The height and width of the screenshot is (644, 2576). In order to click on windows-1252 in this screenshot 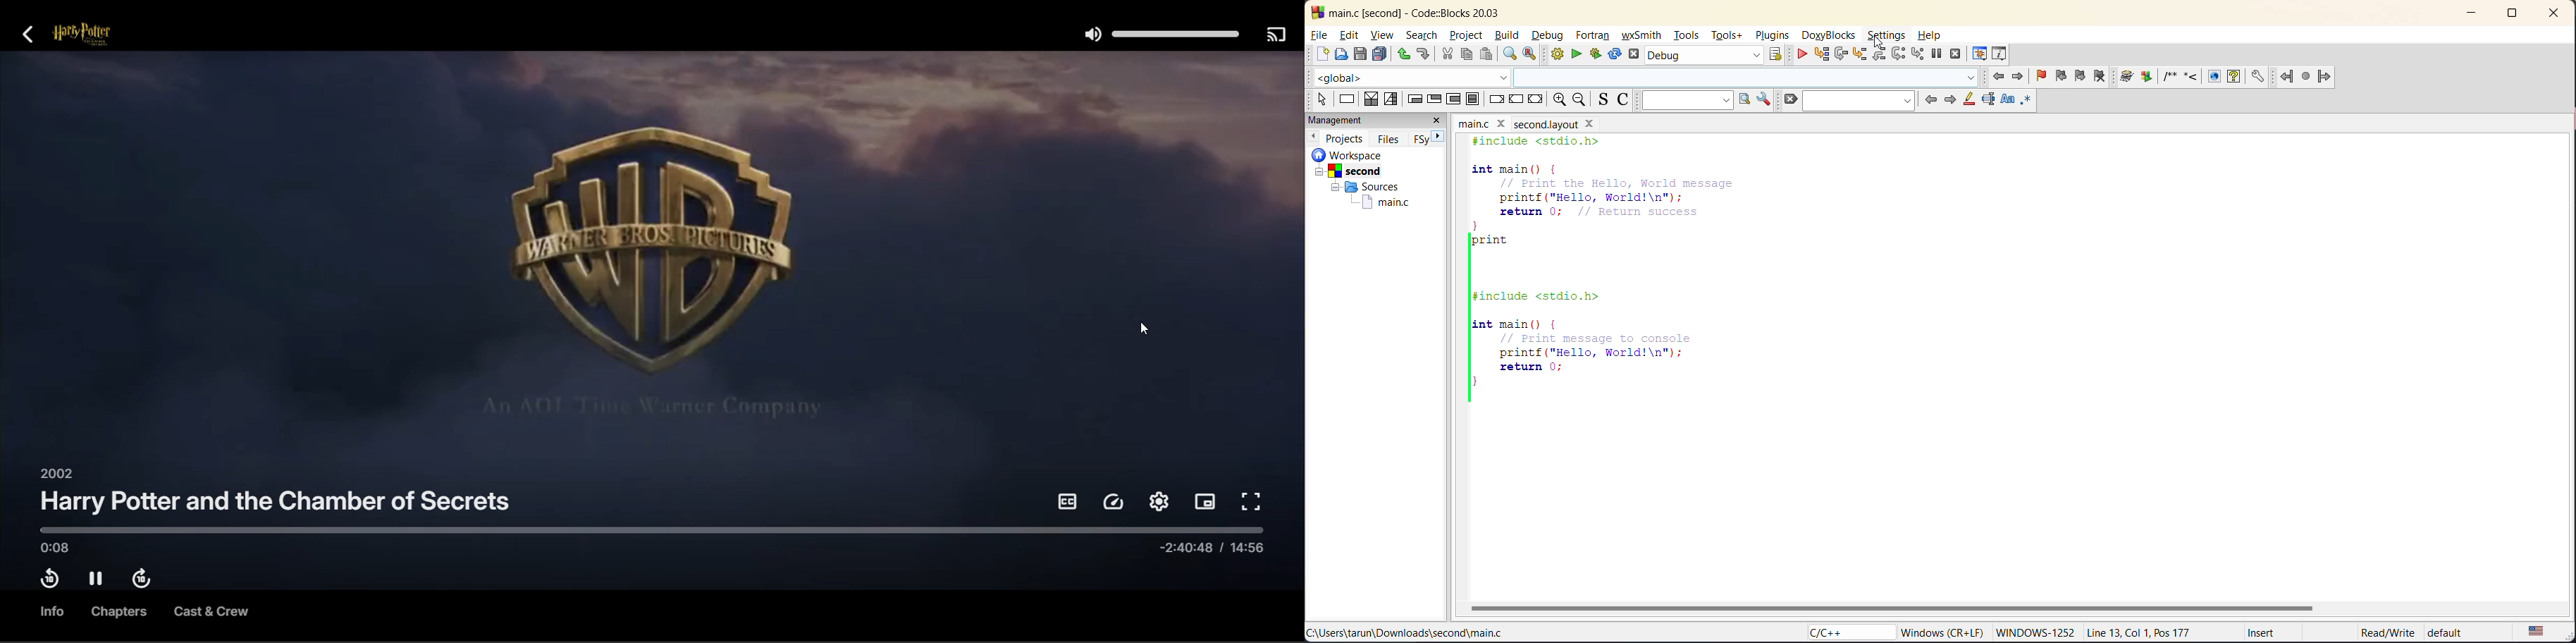, I will do `click(2035, 633)`.